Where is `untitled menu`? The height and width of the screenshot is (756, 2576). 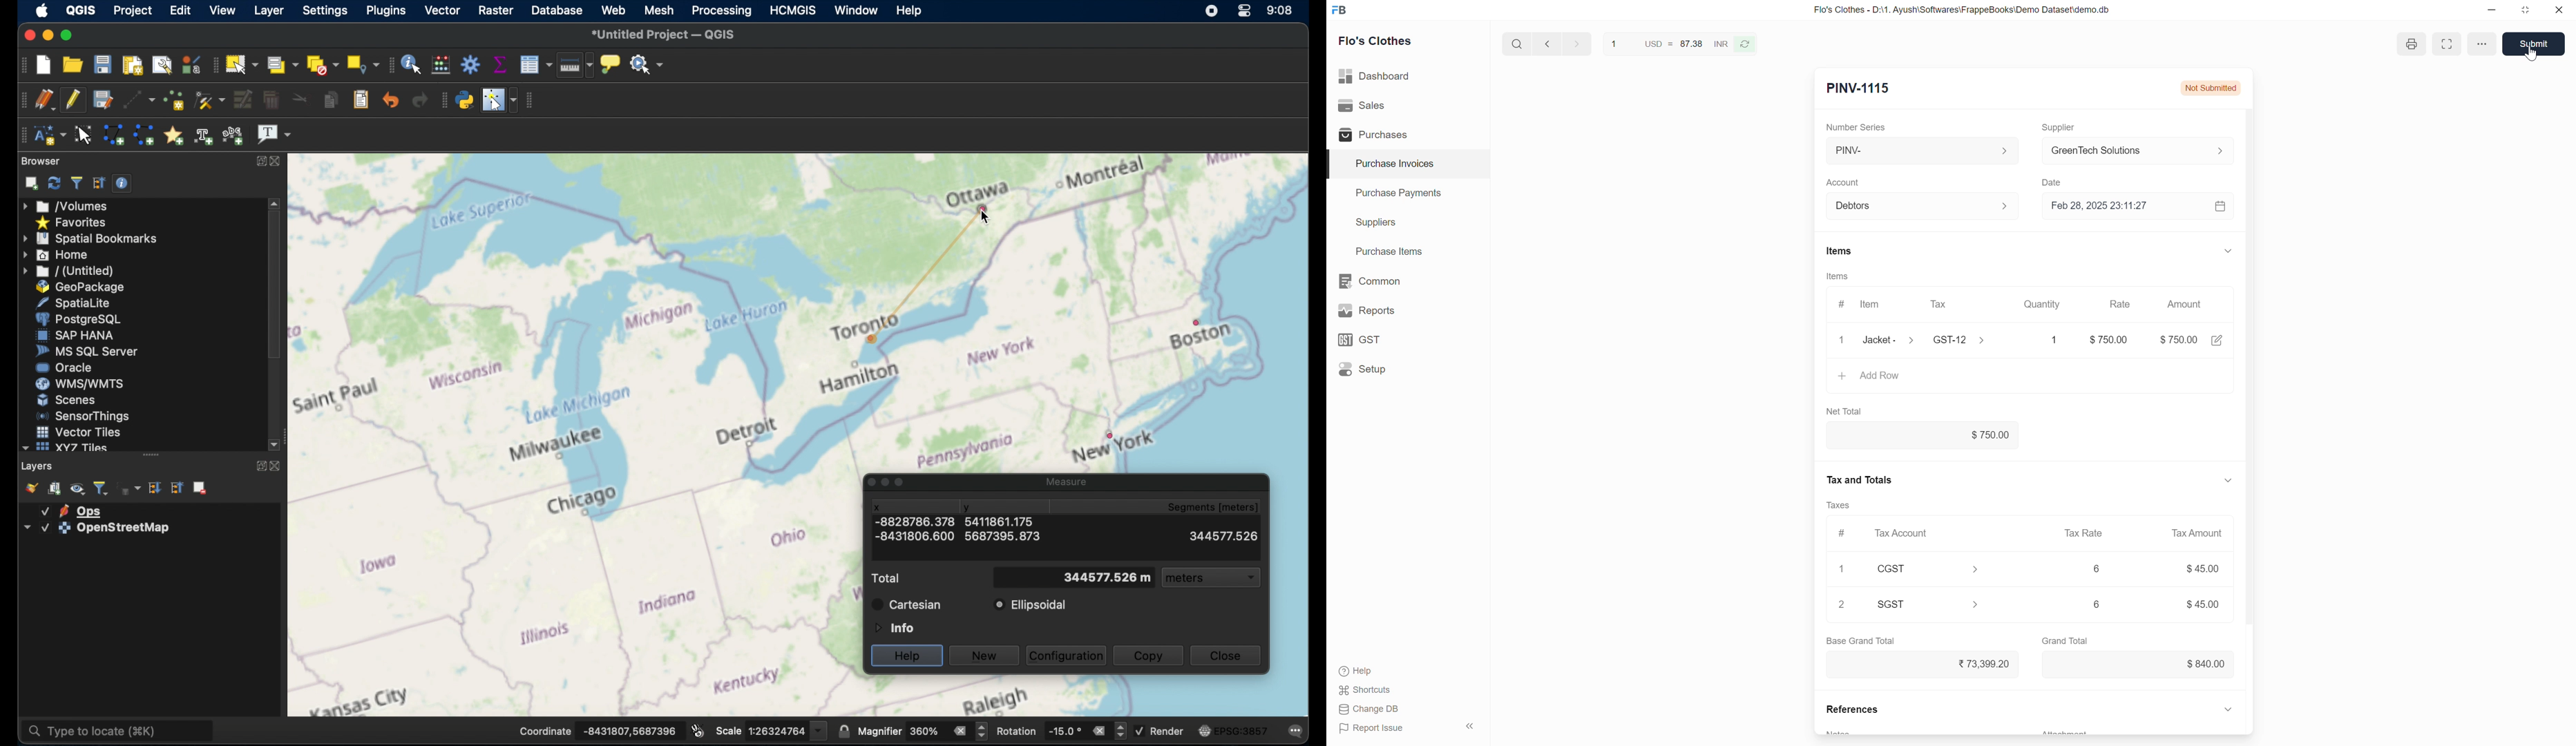 untitled menu is located at coordinates (67, 271).